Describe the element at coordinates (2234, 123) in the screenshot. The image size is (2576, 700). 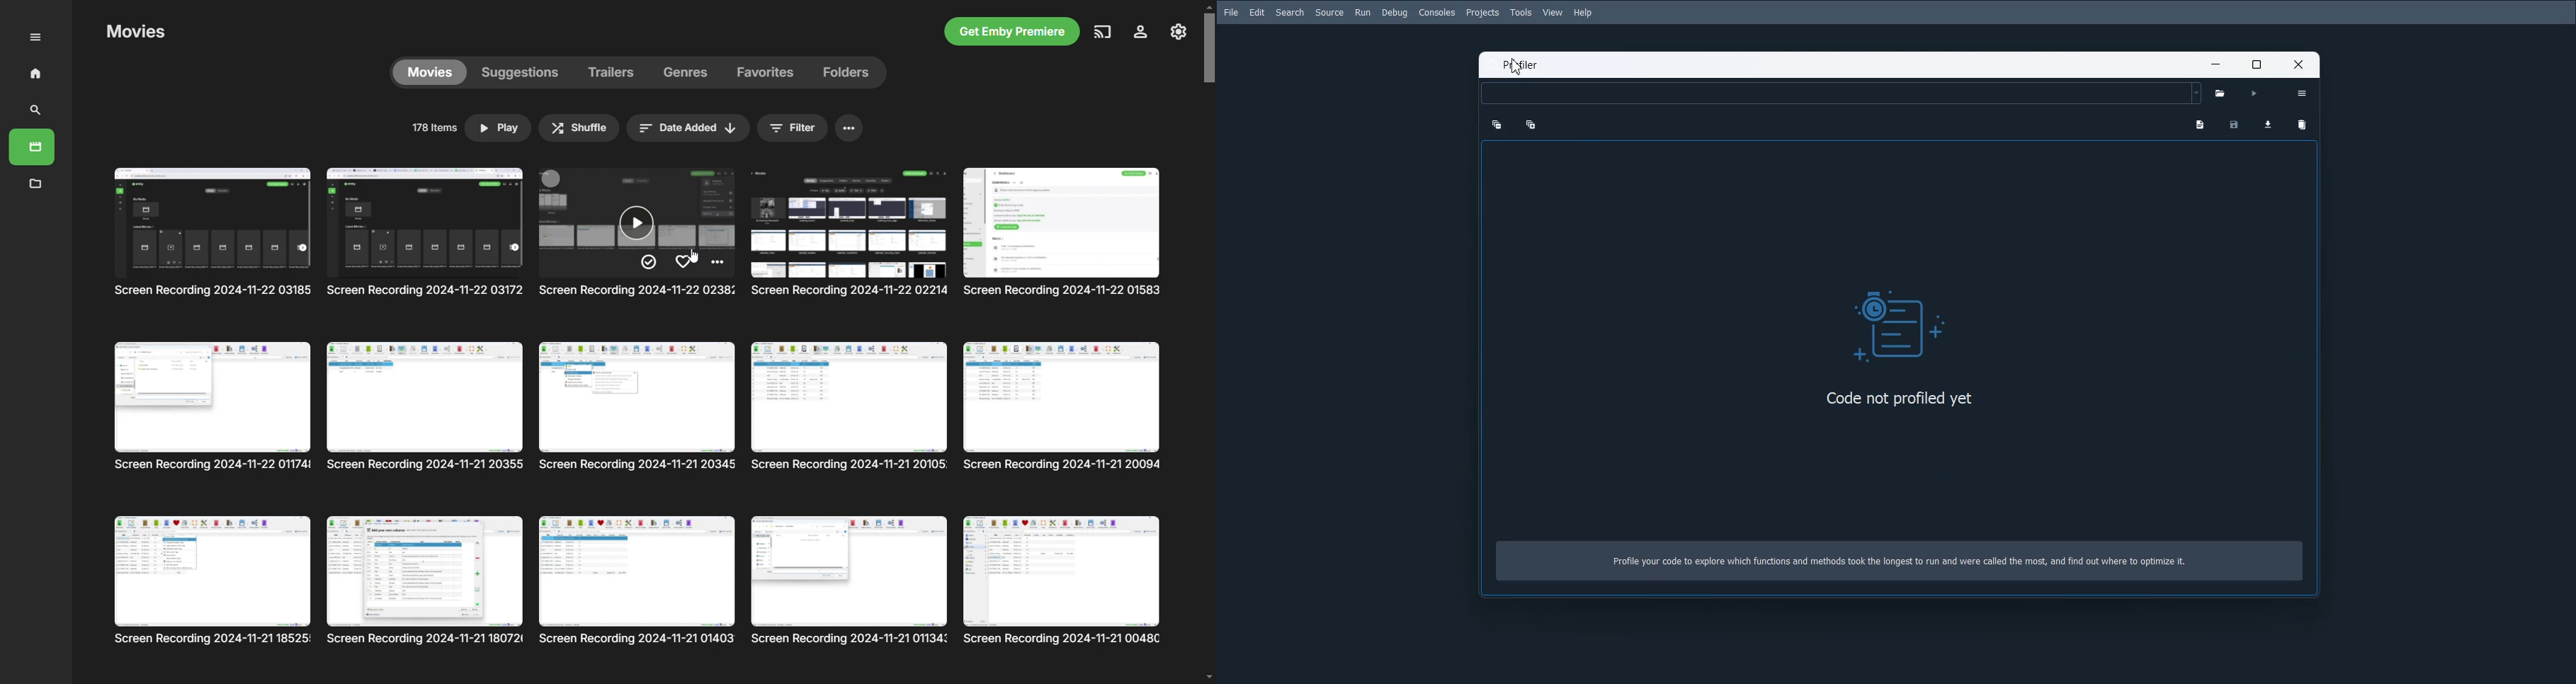
I see `Save Profiling data` at that location.